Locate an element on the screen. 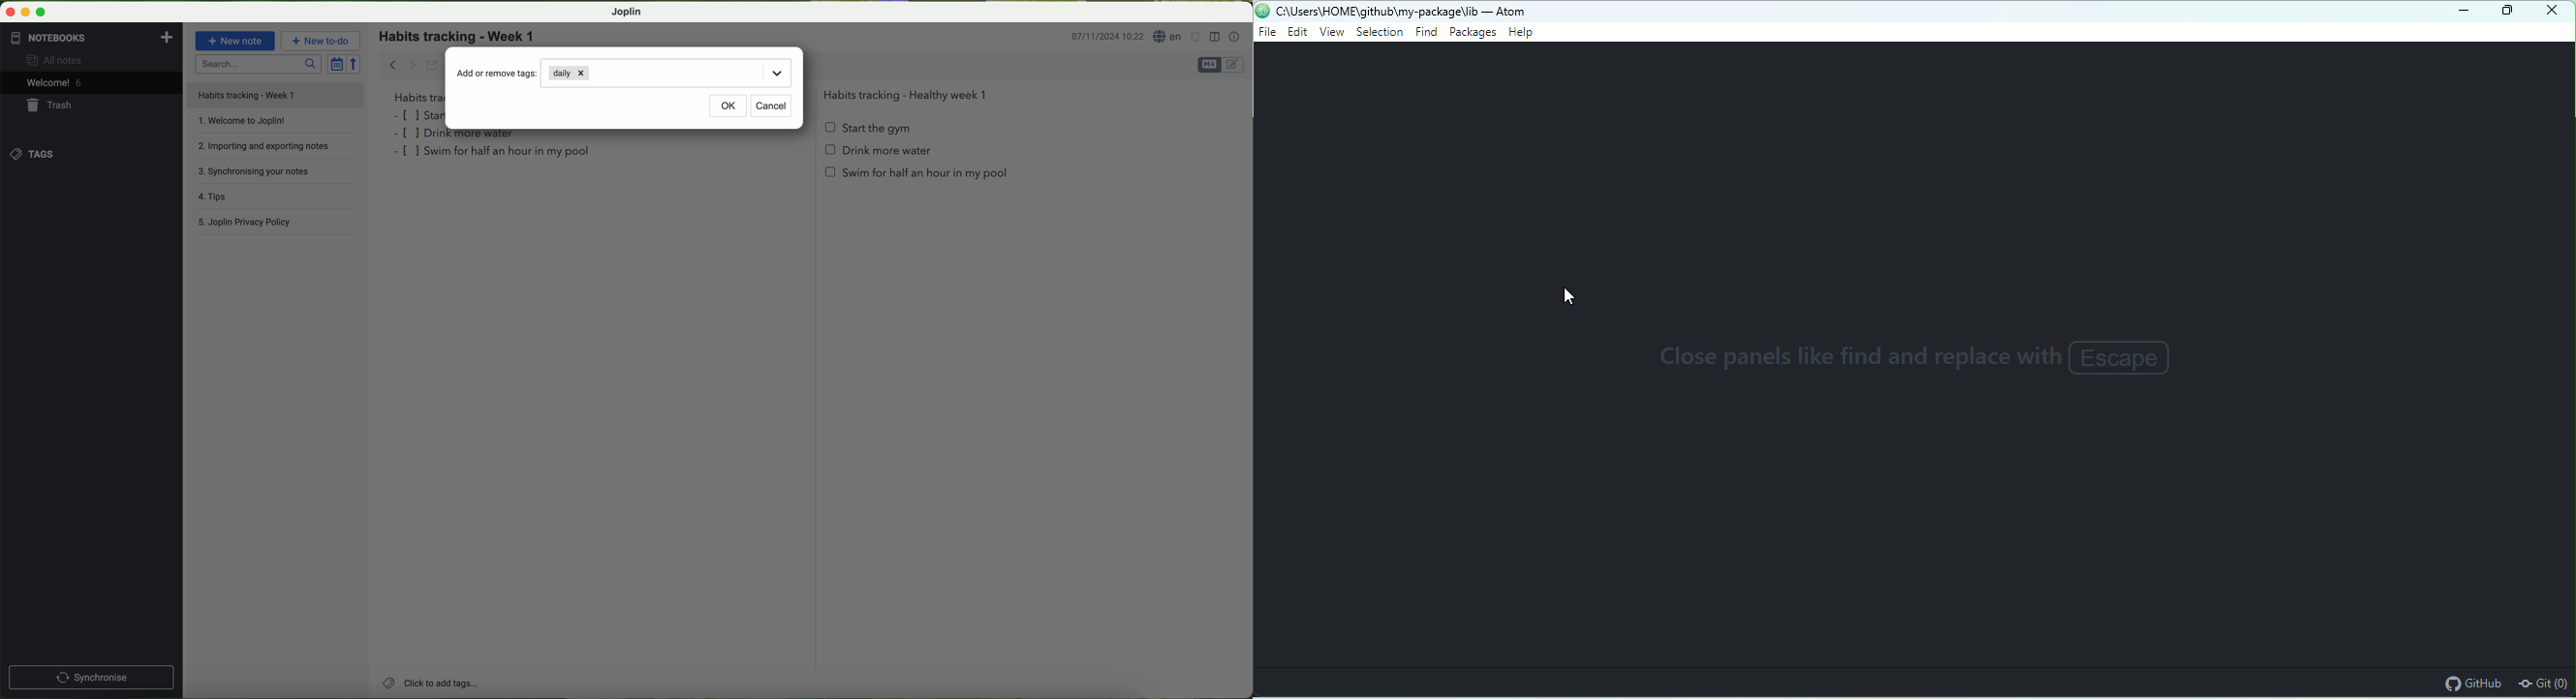 The width and height of the screenshot is (2576, 700). maximize is located at coordinates (41, 12).